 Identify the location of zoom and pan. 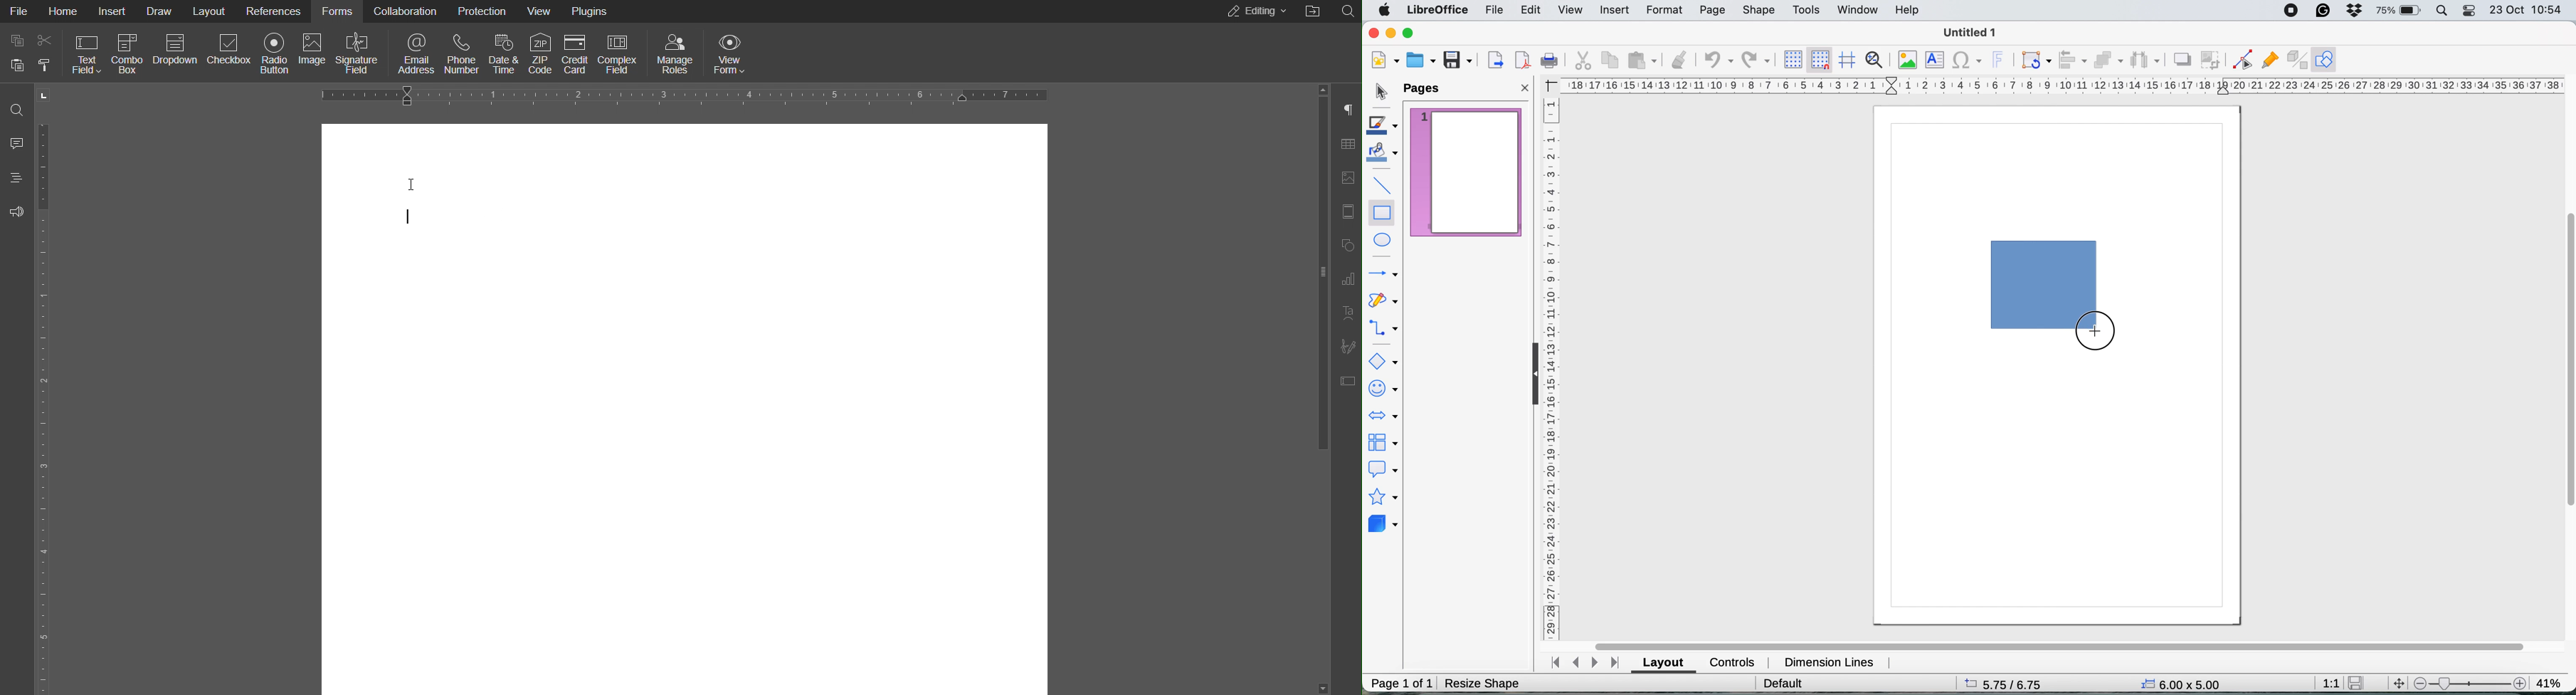
(1879, 59).